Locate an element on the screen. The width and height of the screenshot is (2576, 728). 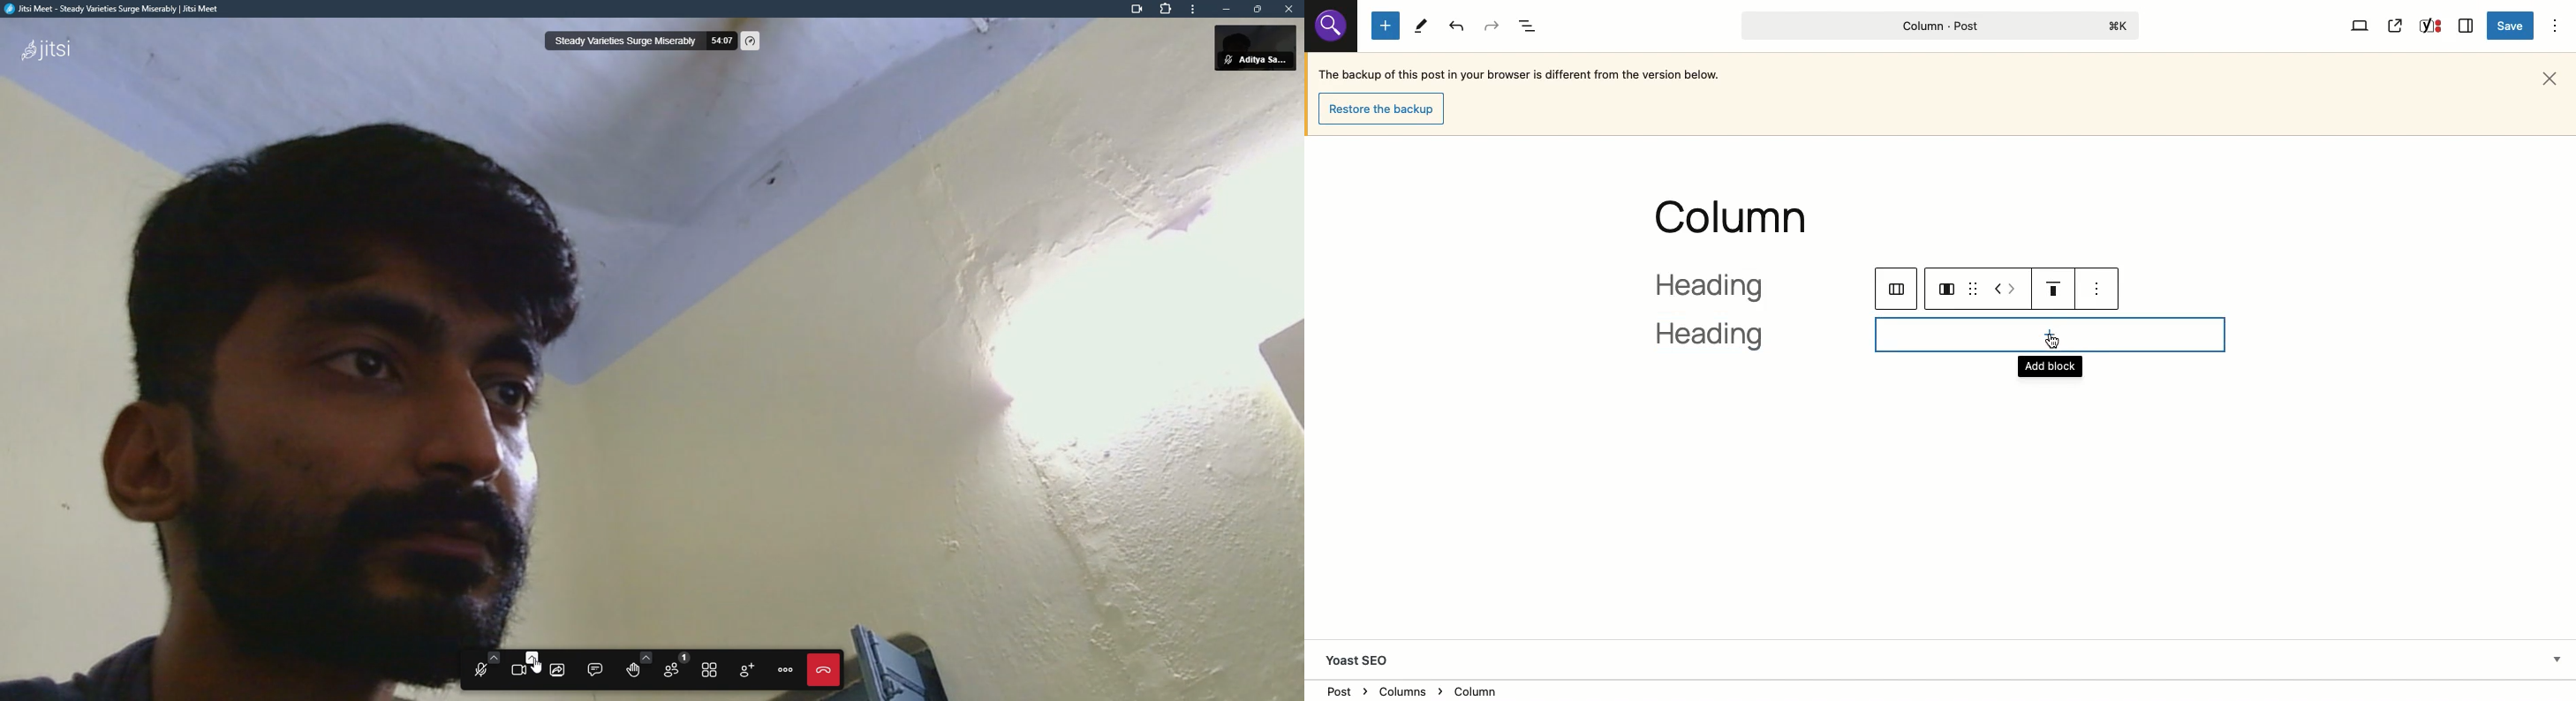
Save is located at coordinates (2512, 26).